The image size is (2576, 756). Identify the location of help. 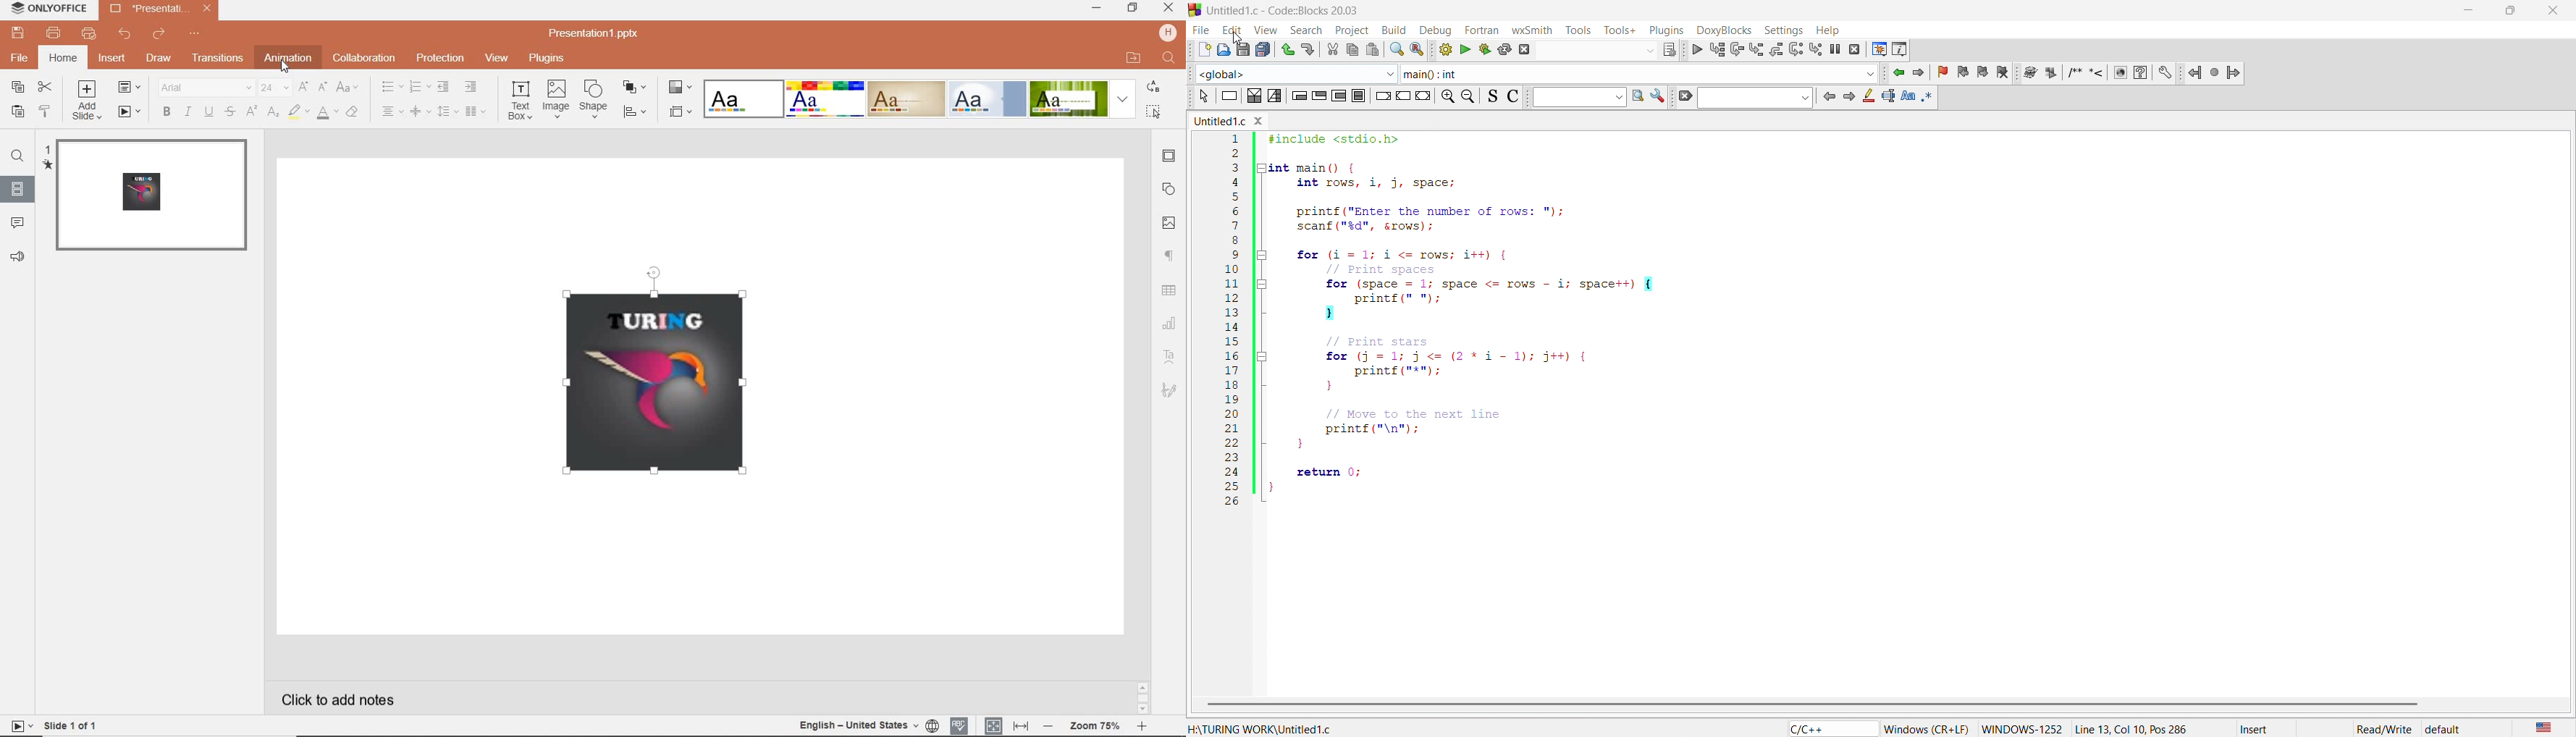
(2139, 73).